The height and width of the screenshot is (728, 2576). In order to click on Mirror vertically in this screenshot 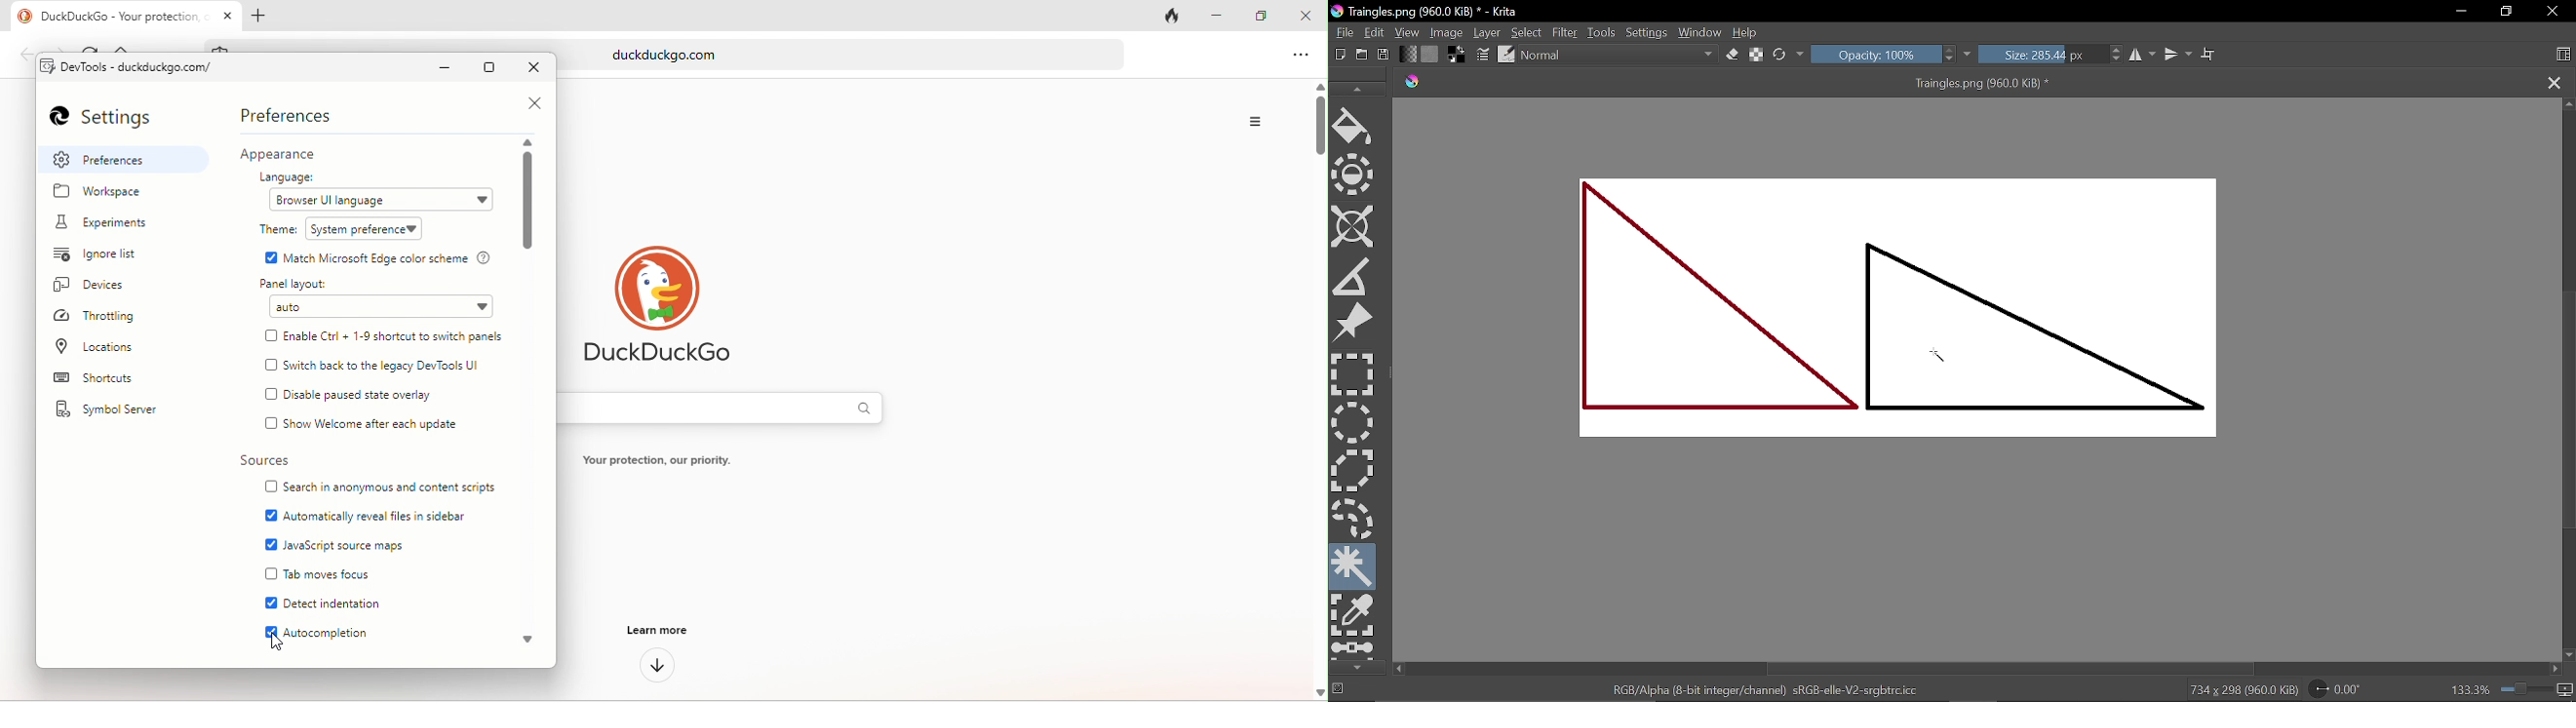, I will do `click(2176, 55)`.